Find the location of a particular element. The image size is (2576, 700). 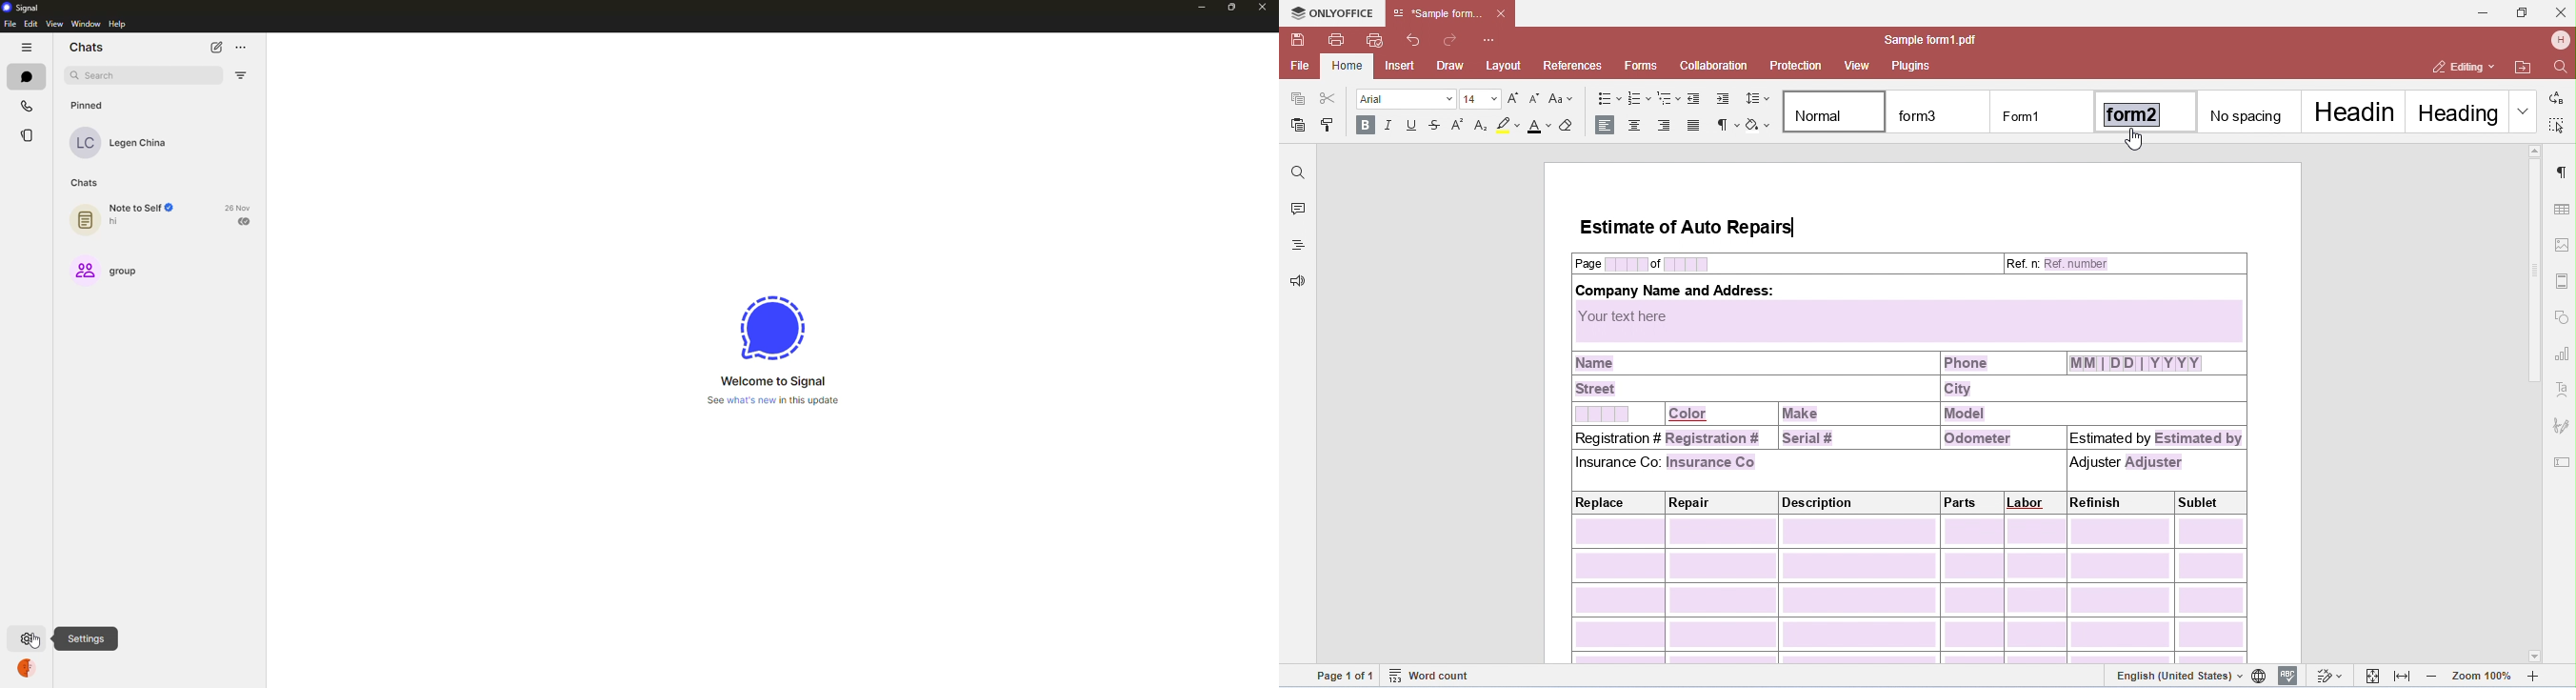

hide tabs is located at coordinates (26, 47).